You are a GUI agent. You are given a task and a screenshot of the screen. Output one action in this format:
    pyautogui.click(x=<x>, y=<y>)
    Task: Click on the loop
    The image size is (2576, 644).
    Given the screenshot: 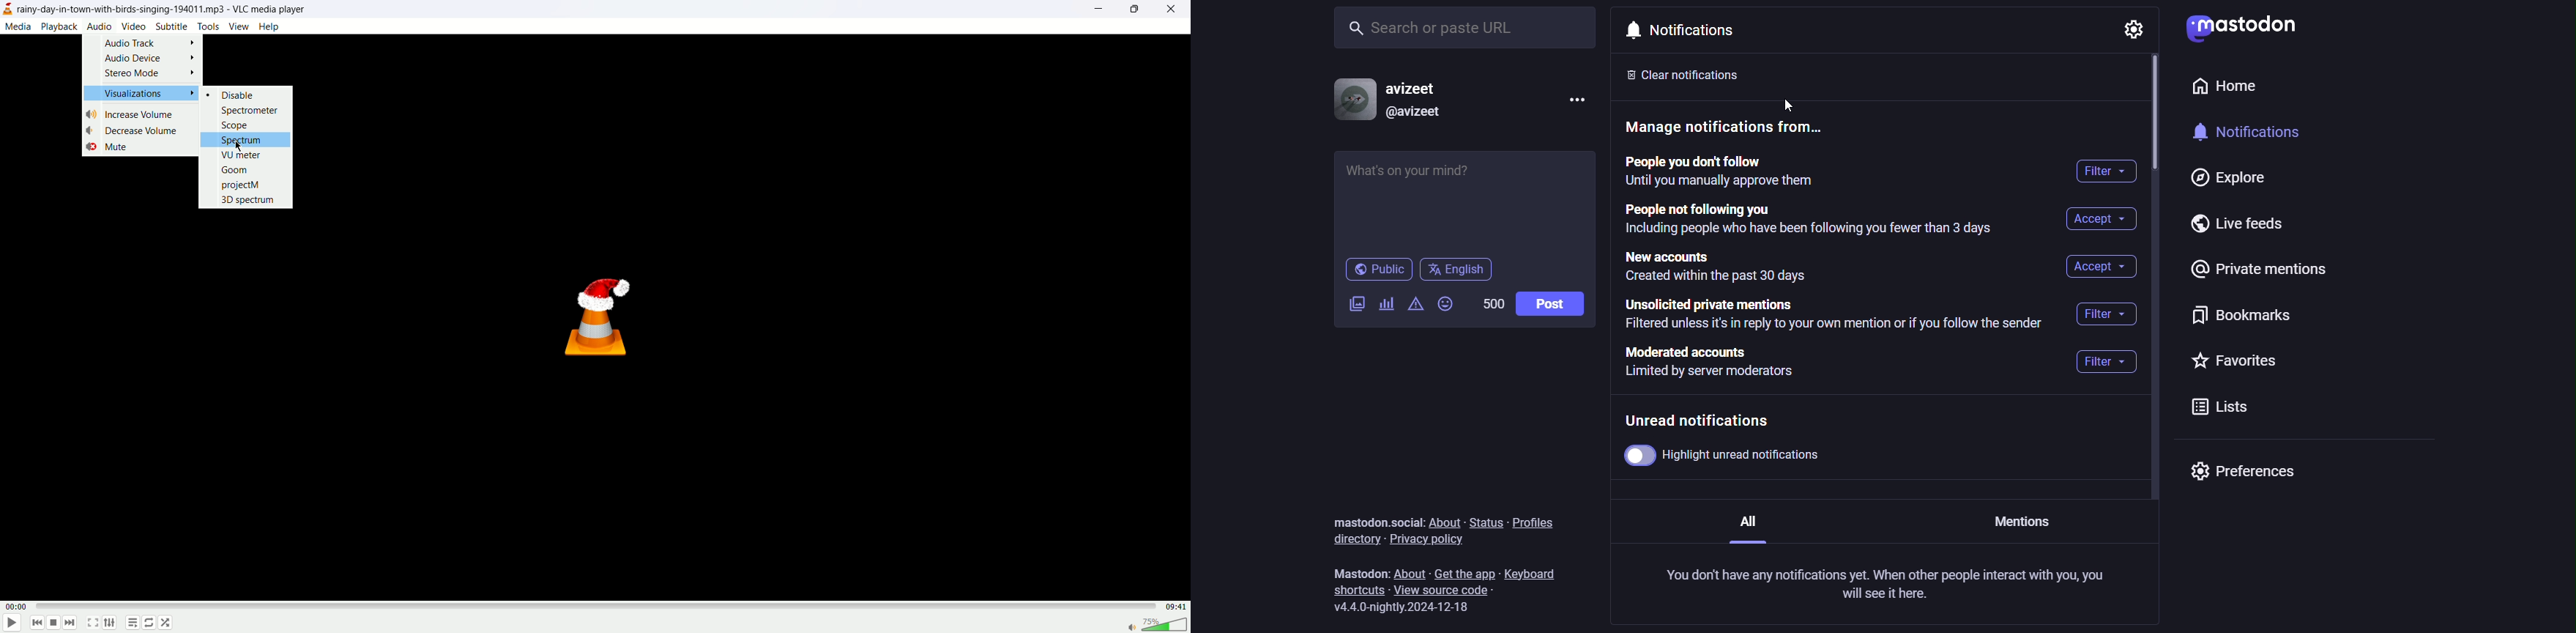 What is the action you would take?
    pyautogui.click(x=149, y=624)
    